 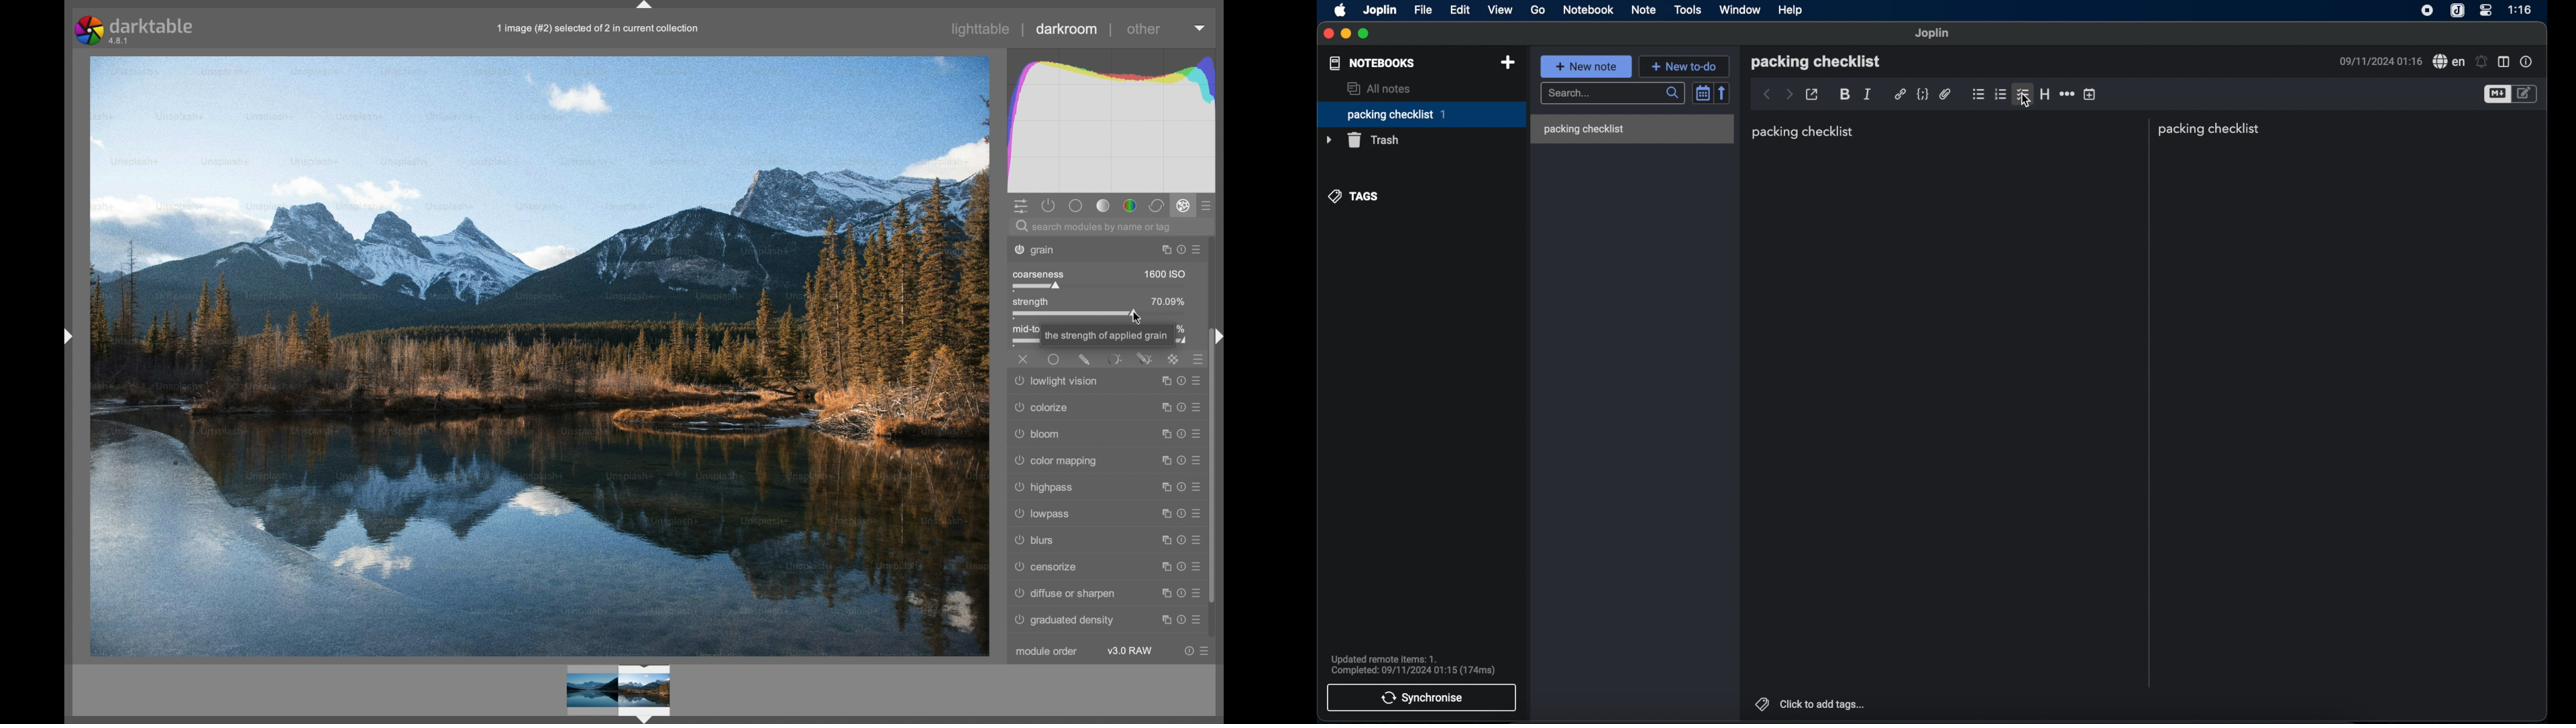 I want to click on v3.0 RAW, so click(x=1130, y=650).